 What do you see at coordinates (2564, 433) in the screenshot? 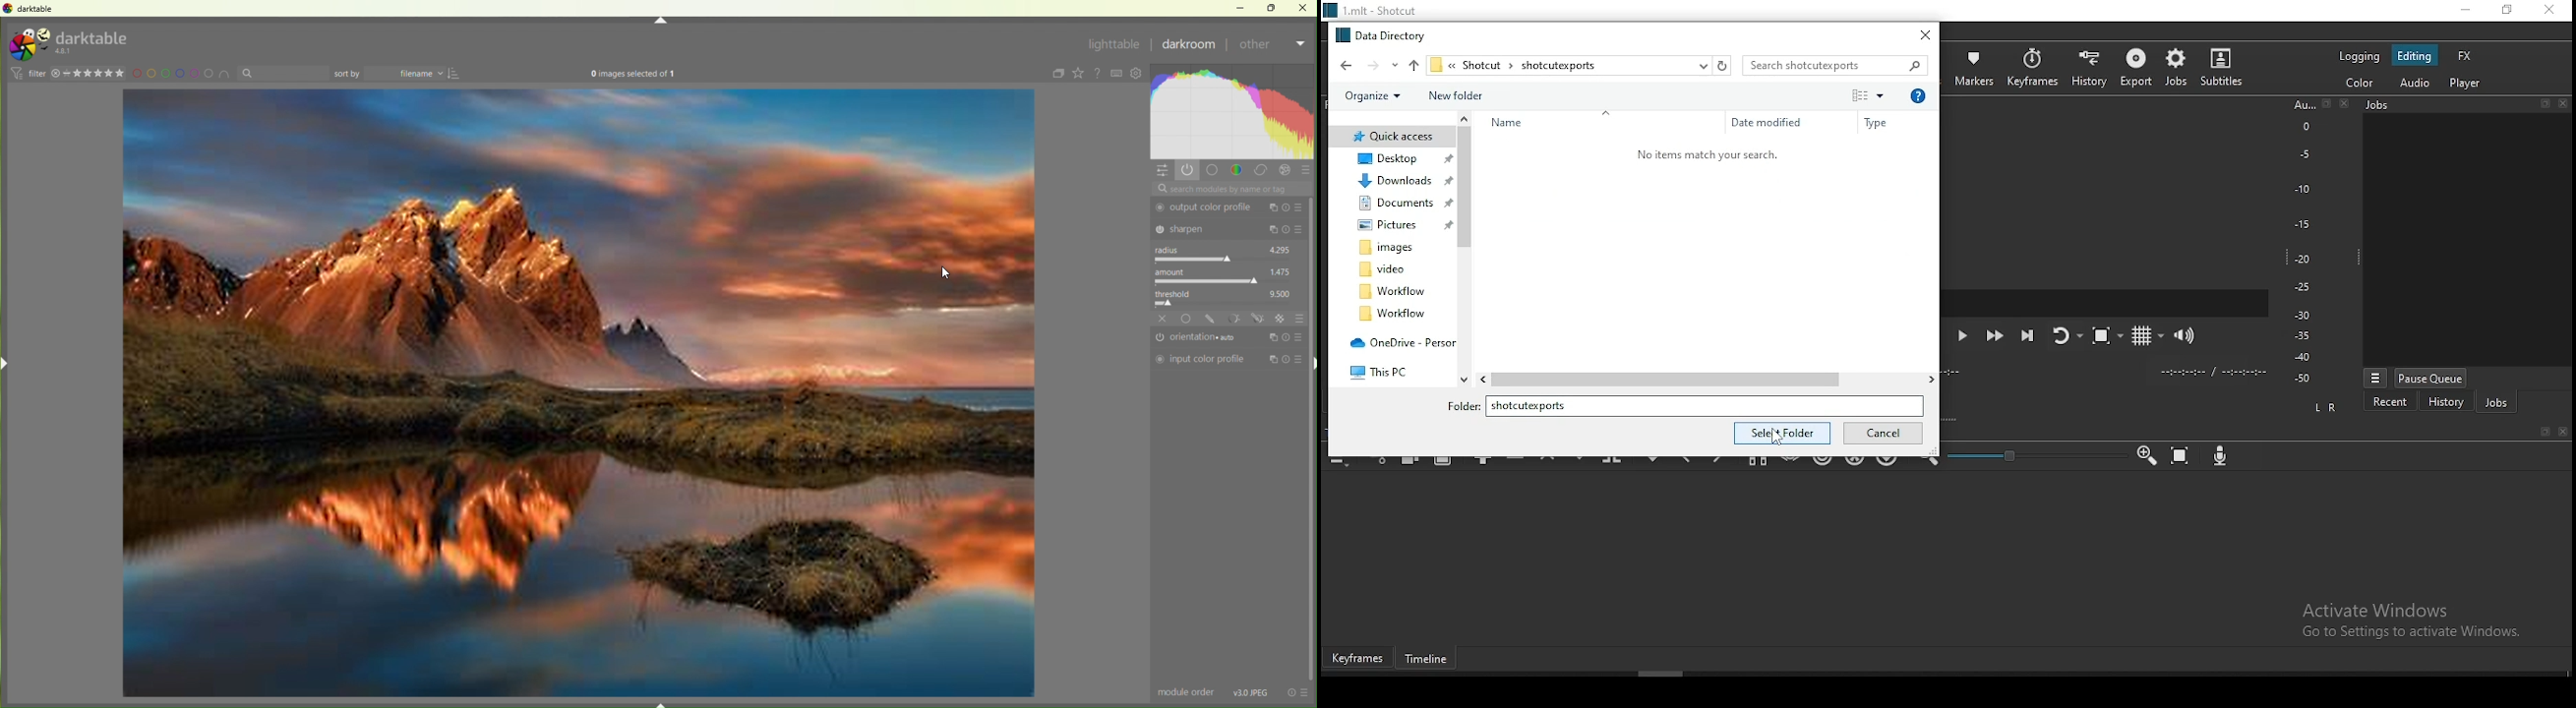
I see `close` at bounding box center [2564, 433].